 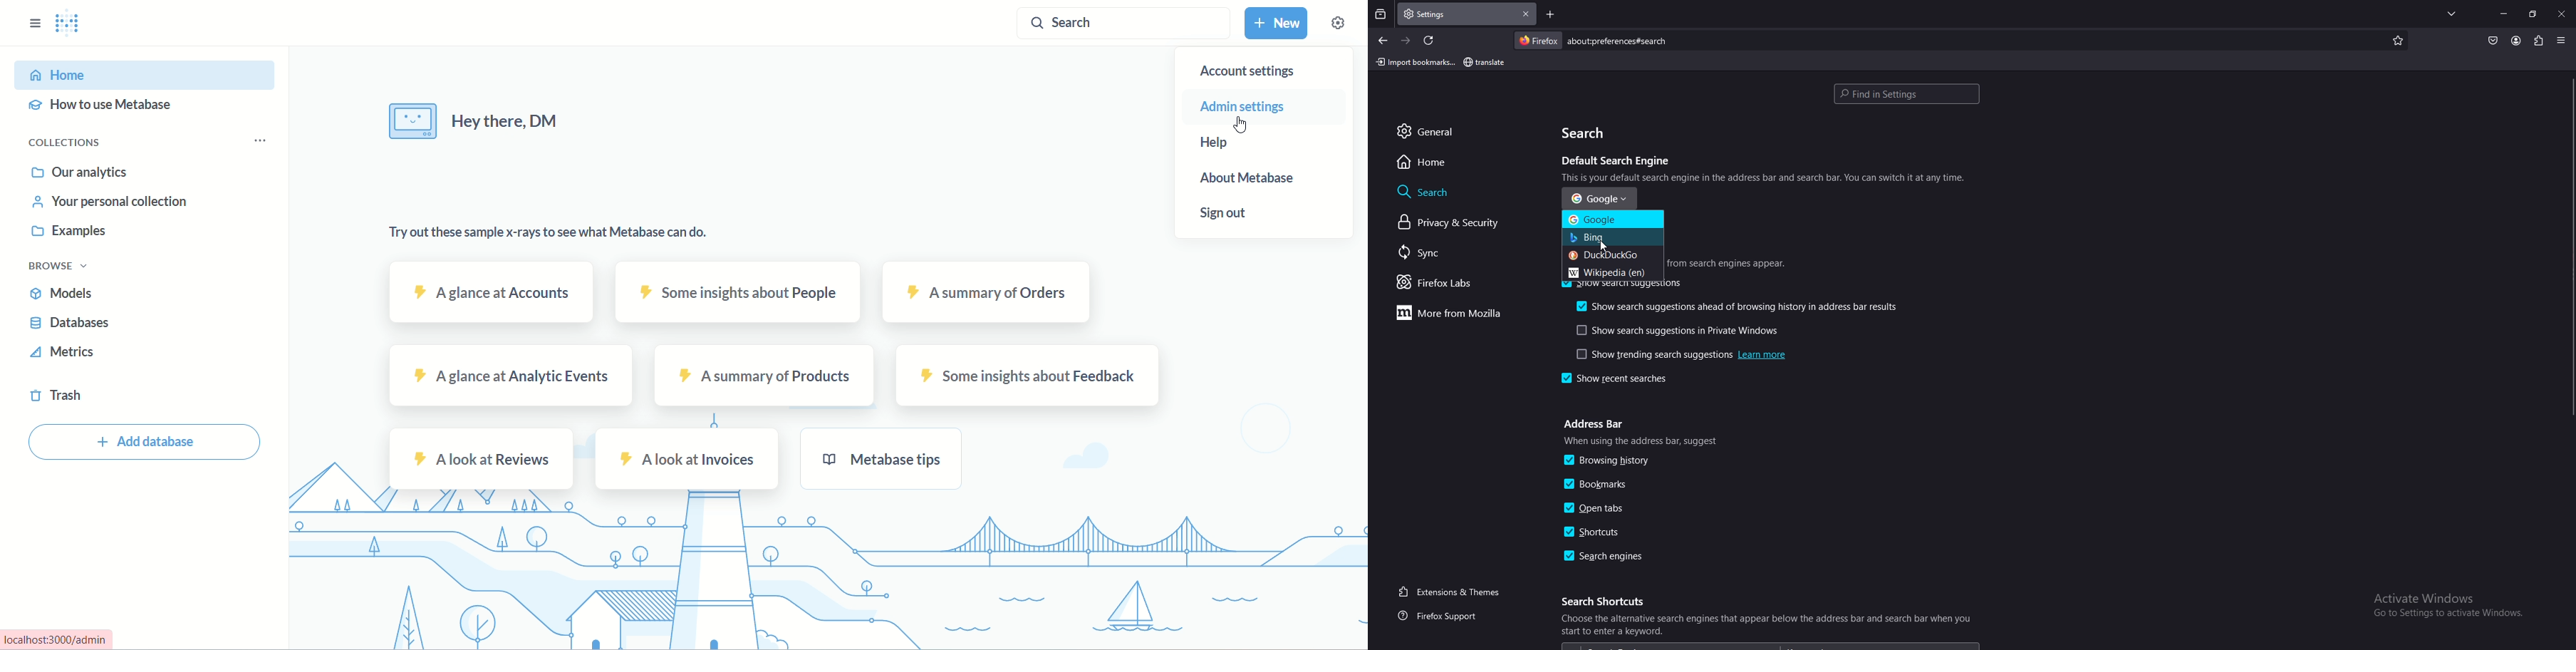 What do you see at coordinates (1027, 376) in the screenshot?
I see `feedback` at bounding box center [1027, 376].